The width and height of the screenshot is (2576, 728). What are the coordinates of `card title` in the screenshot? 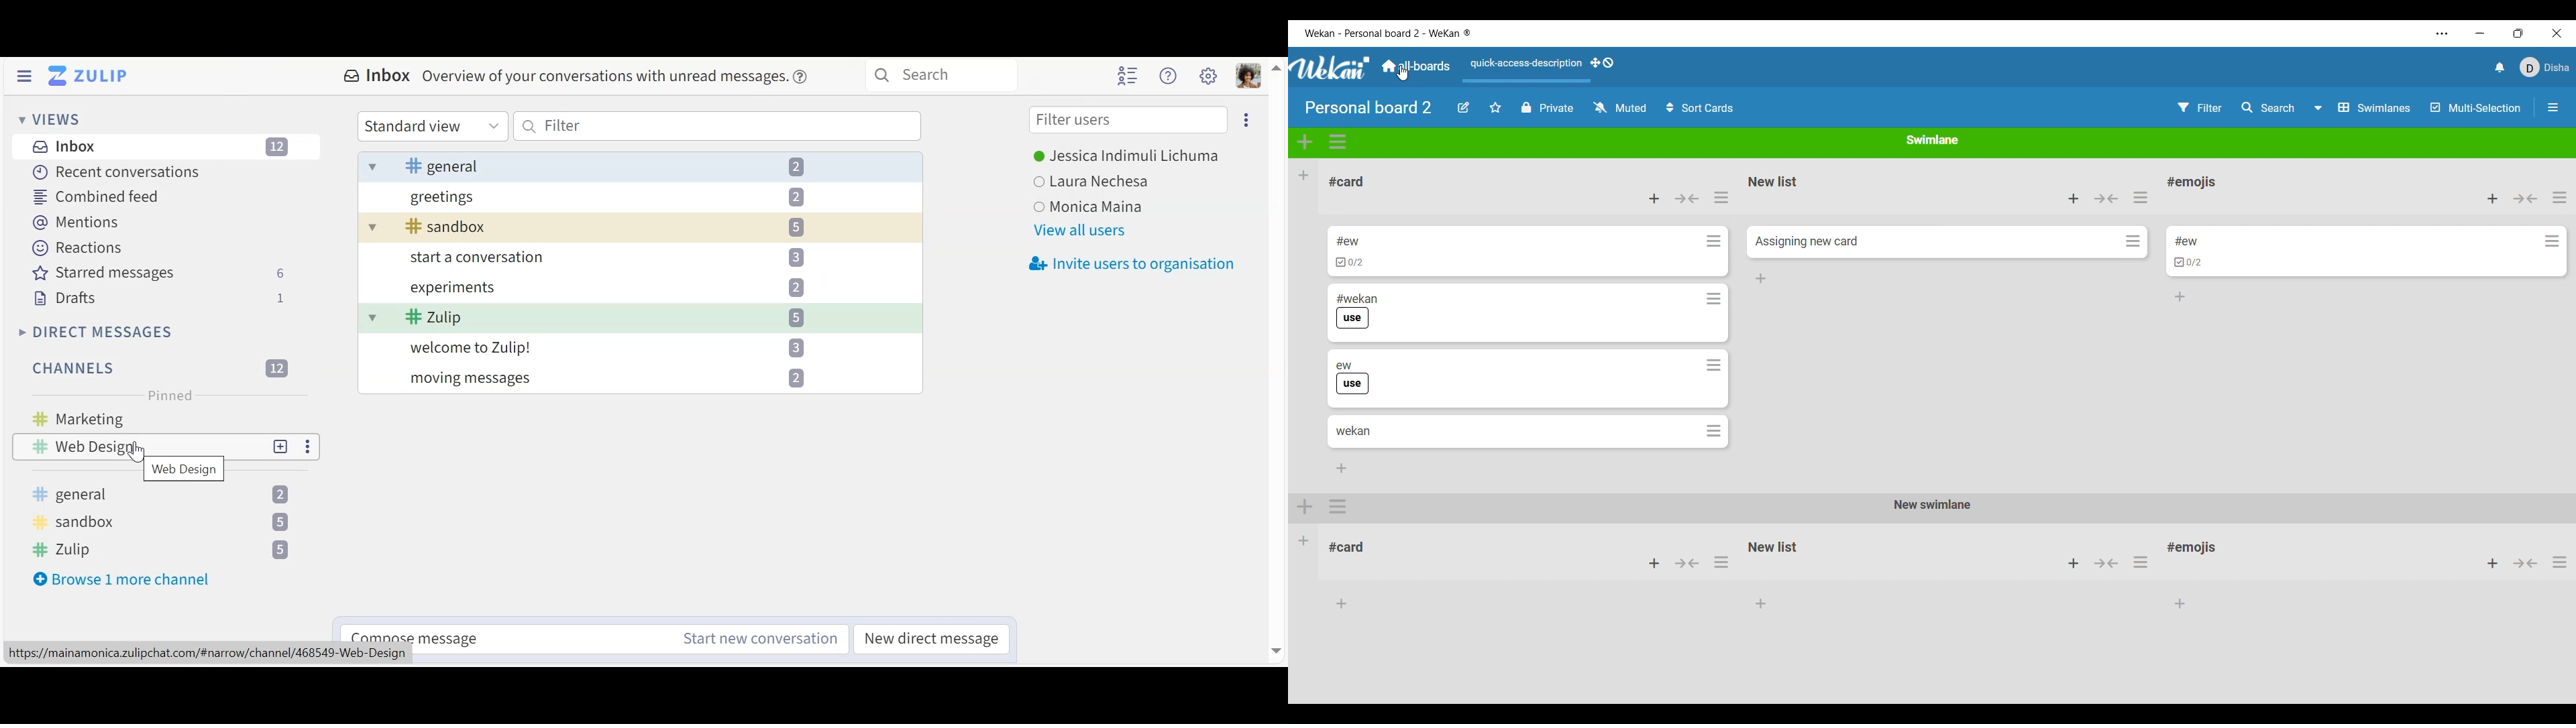 It's located at (2198, 546).